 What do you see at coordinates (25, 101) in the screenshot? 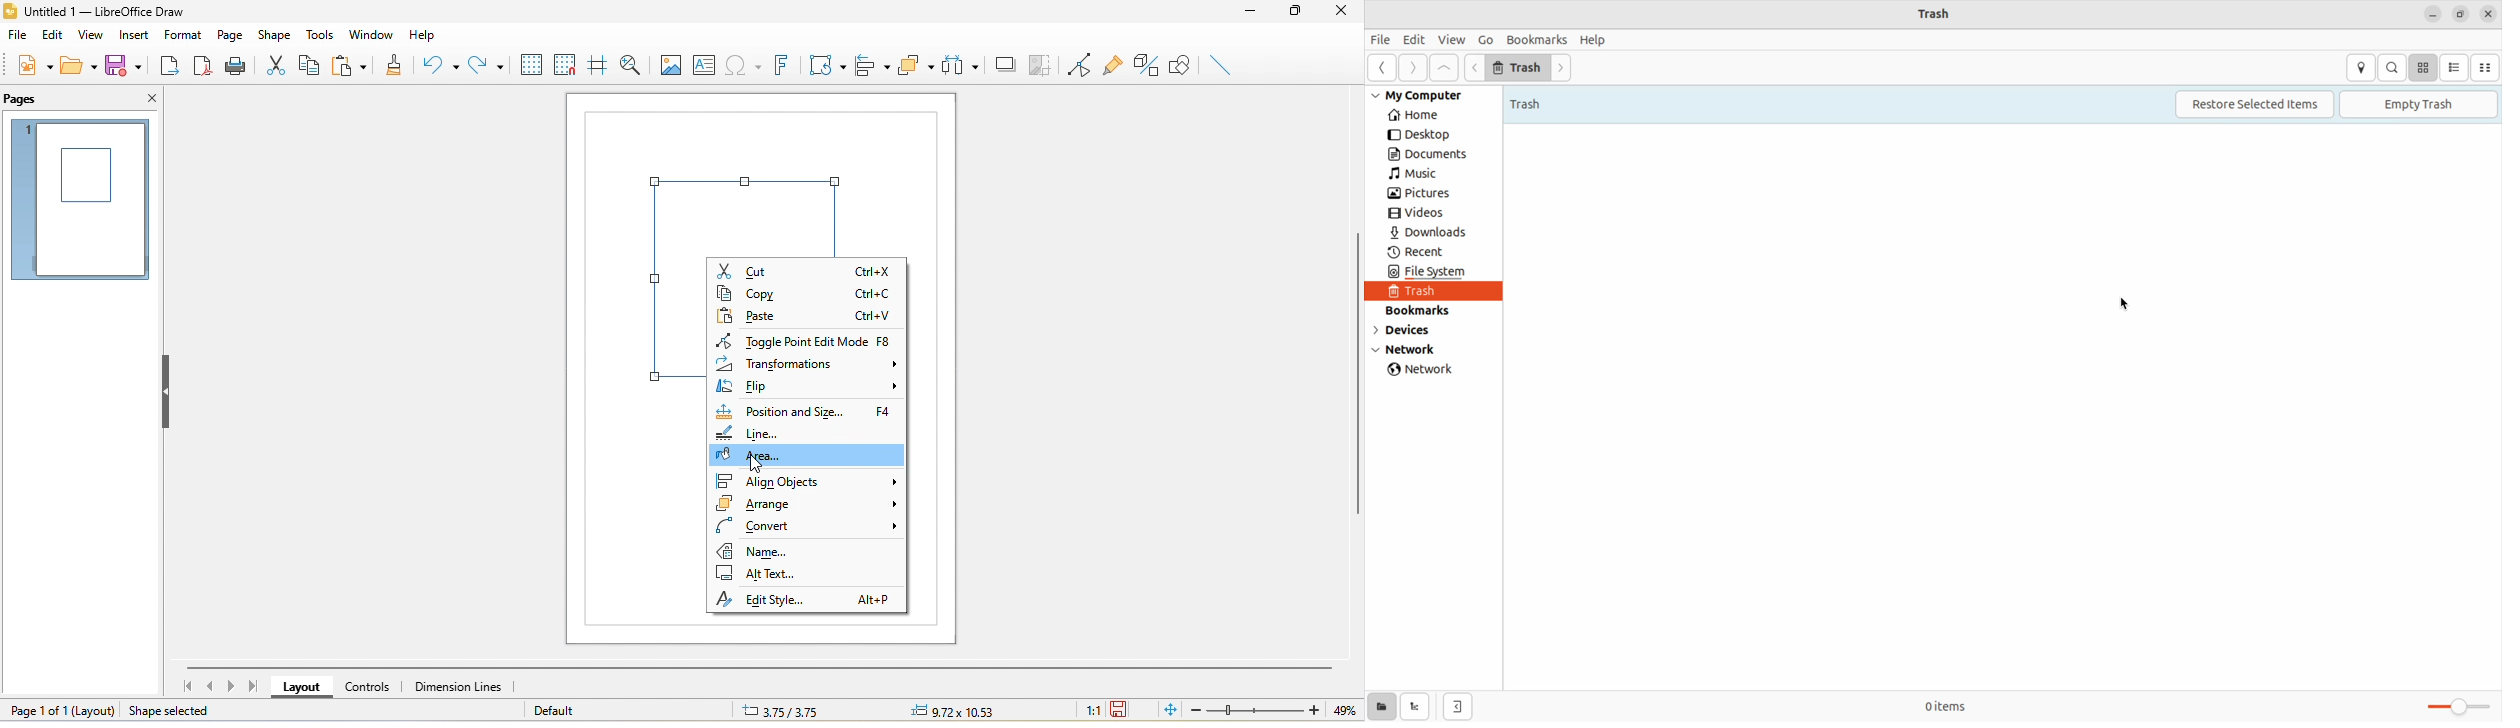
I see `pages` at bounding box center [25, 101].